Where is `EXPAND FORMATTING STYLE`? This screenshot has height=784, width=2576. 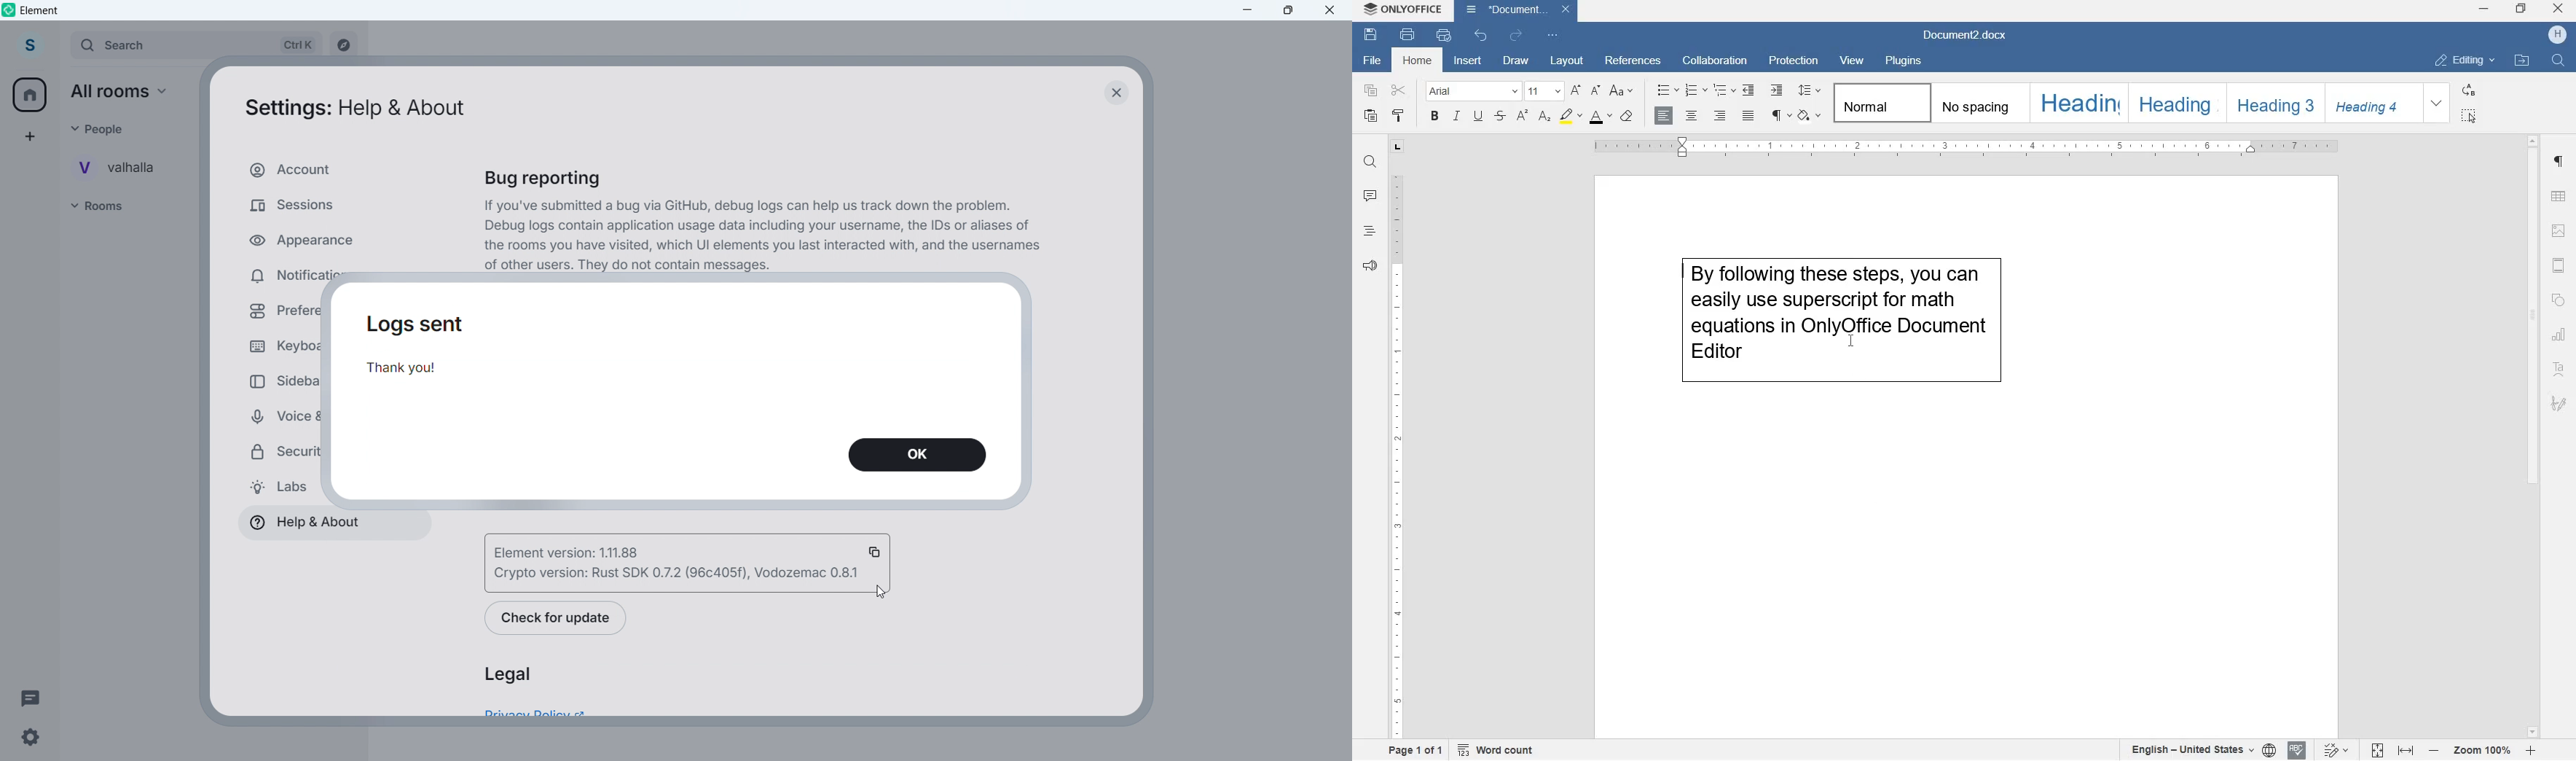 EXPAND FORMATTING STYLE is located at coordinates (2436, 104).